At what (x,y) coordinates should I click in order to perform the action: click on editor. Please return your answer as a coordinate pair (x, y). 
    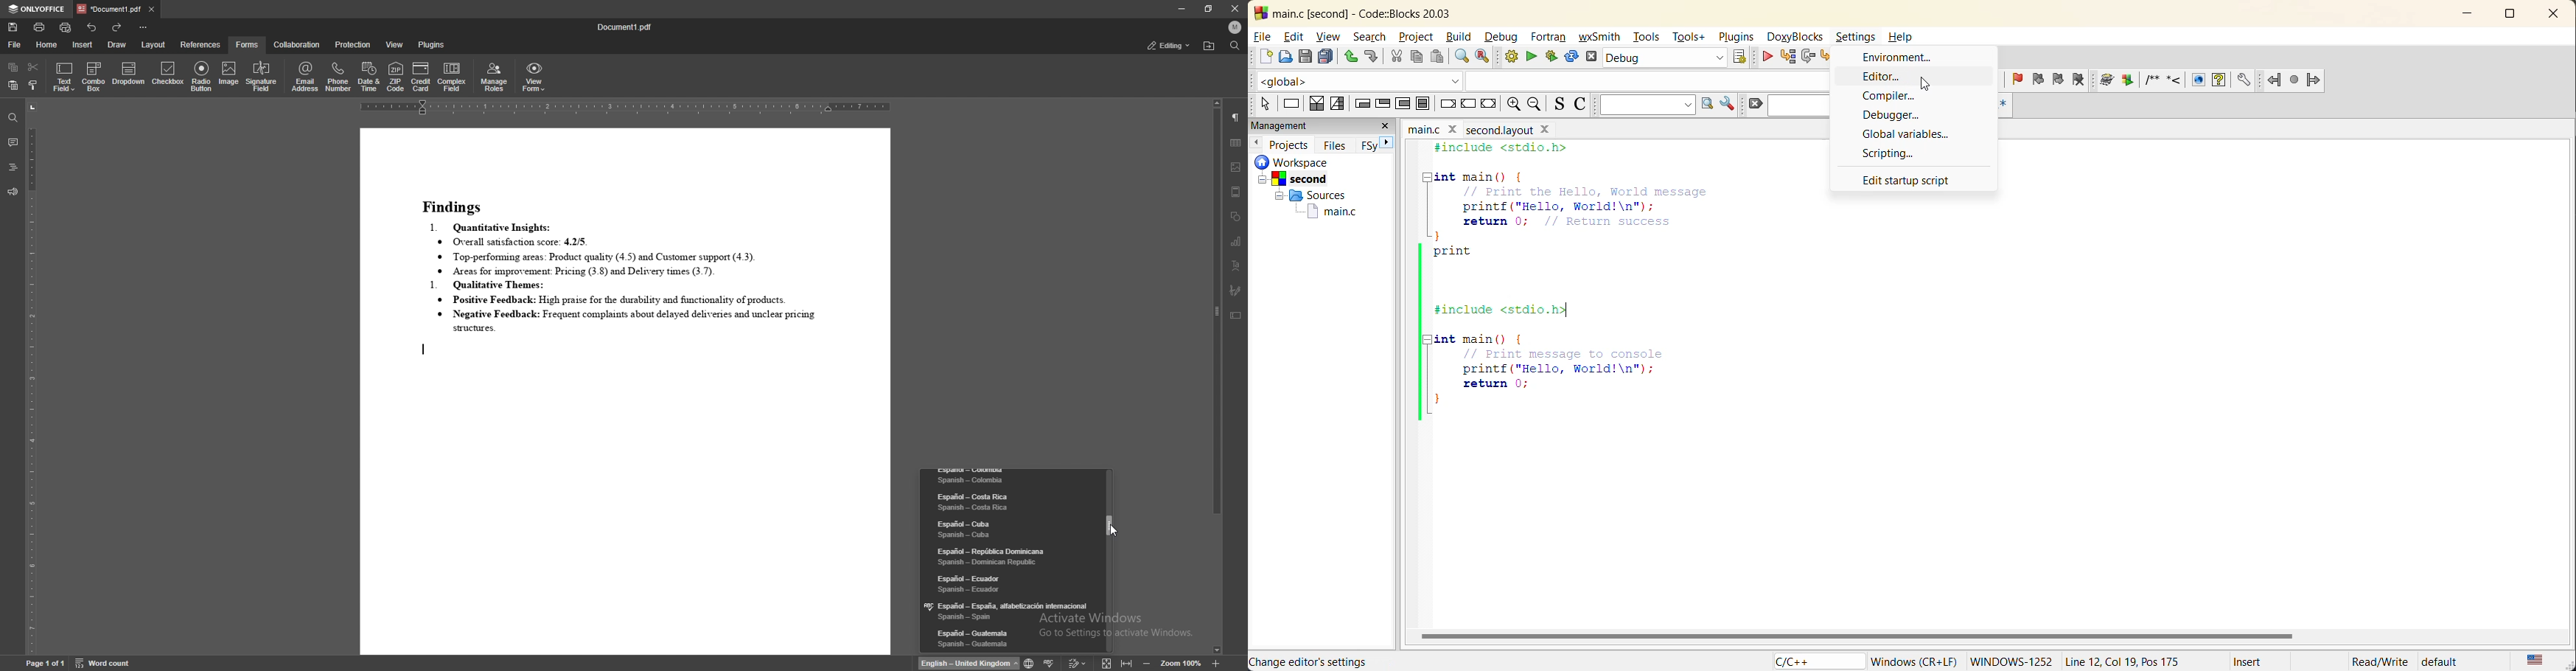
    Looking at the image, I should click on (1886, 77).